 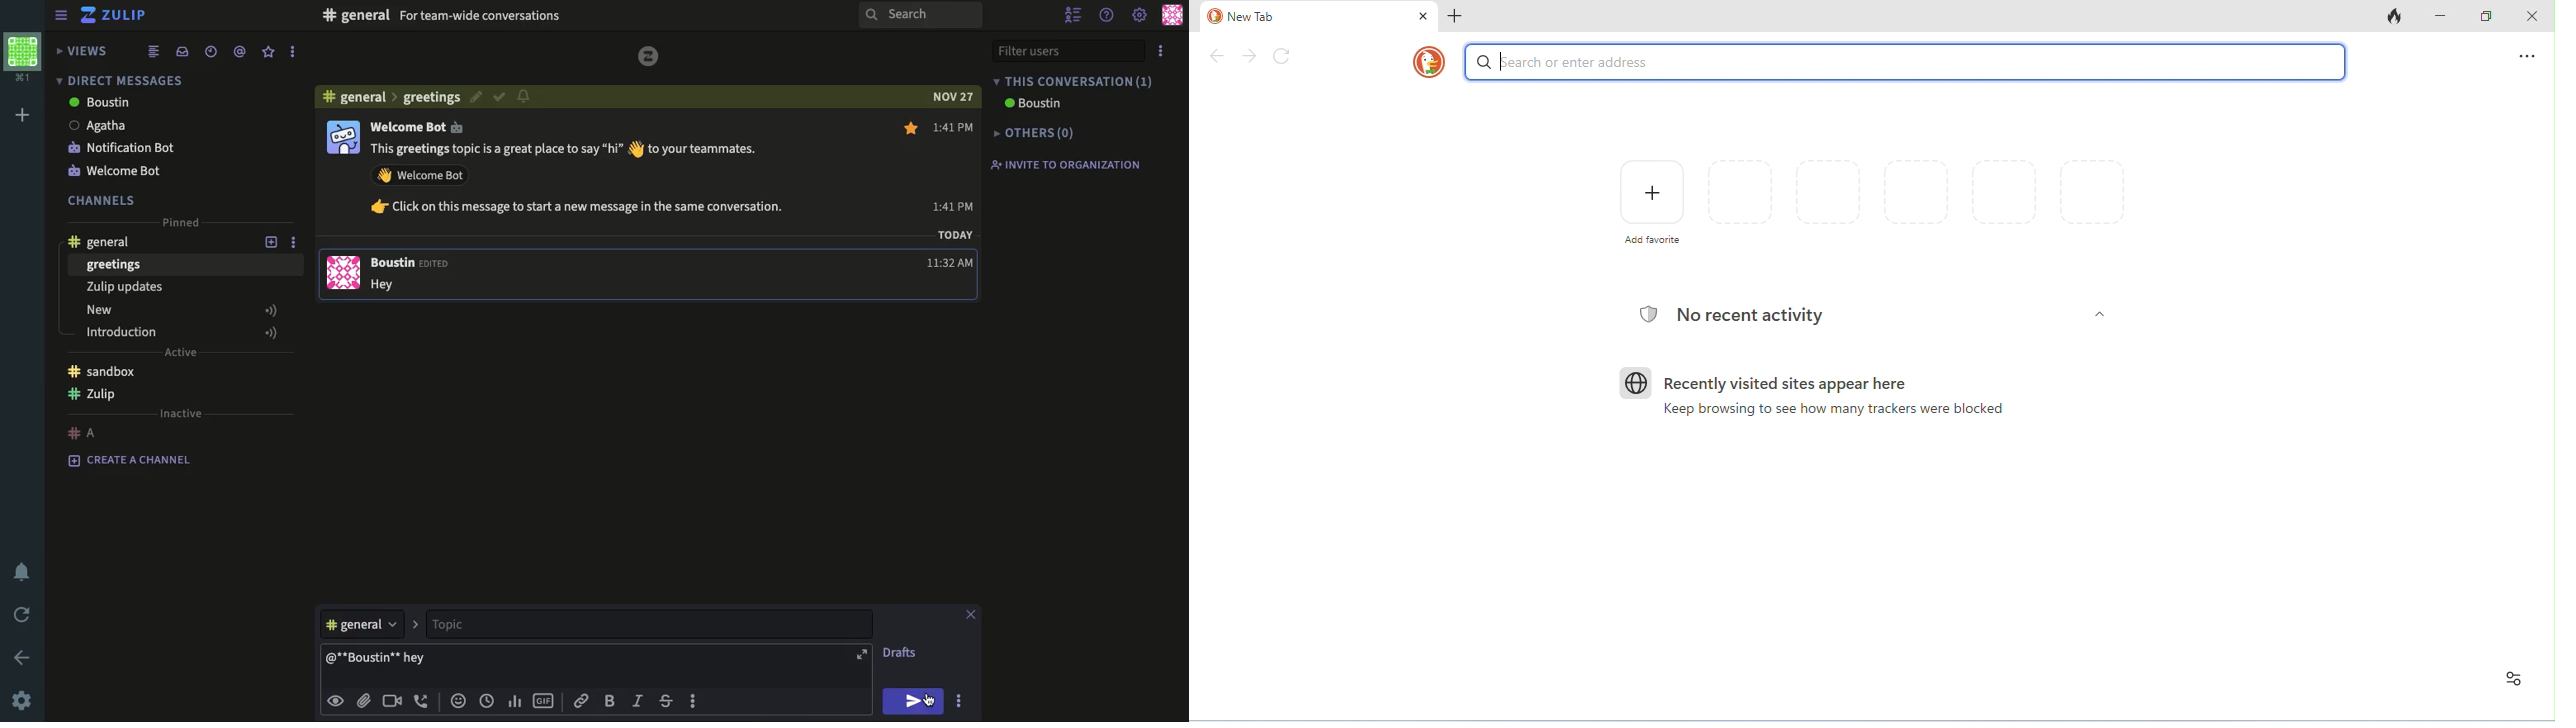 What do you see at coordinates (923, 17) in the screenshot?
I see `search` at bounding box center [923, 17].